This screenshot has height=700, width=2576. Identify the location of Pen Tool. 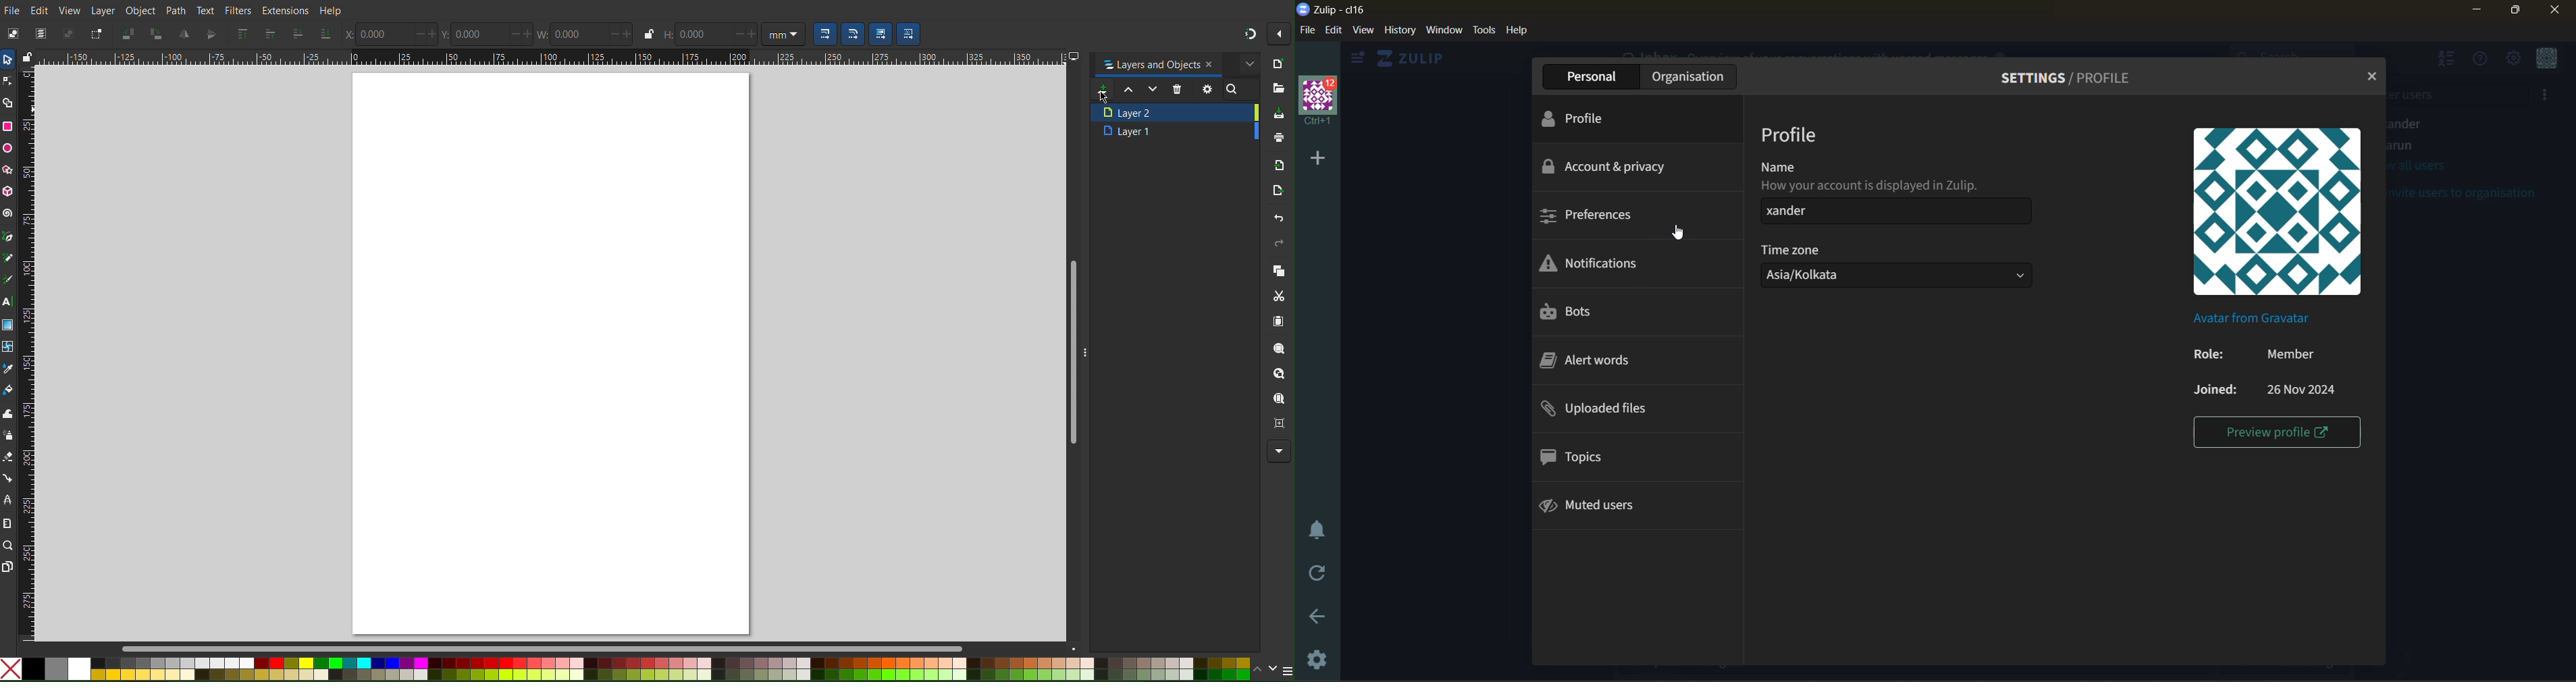
(11, 237).